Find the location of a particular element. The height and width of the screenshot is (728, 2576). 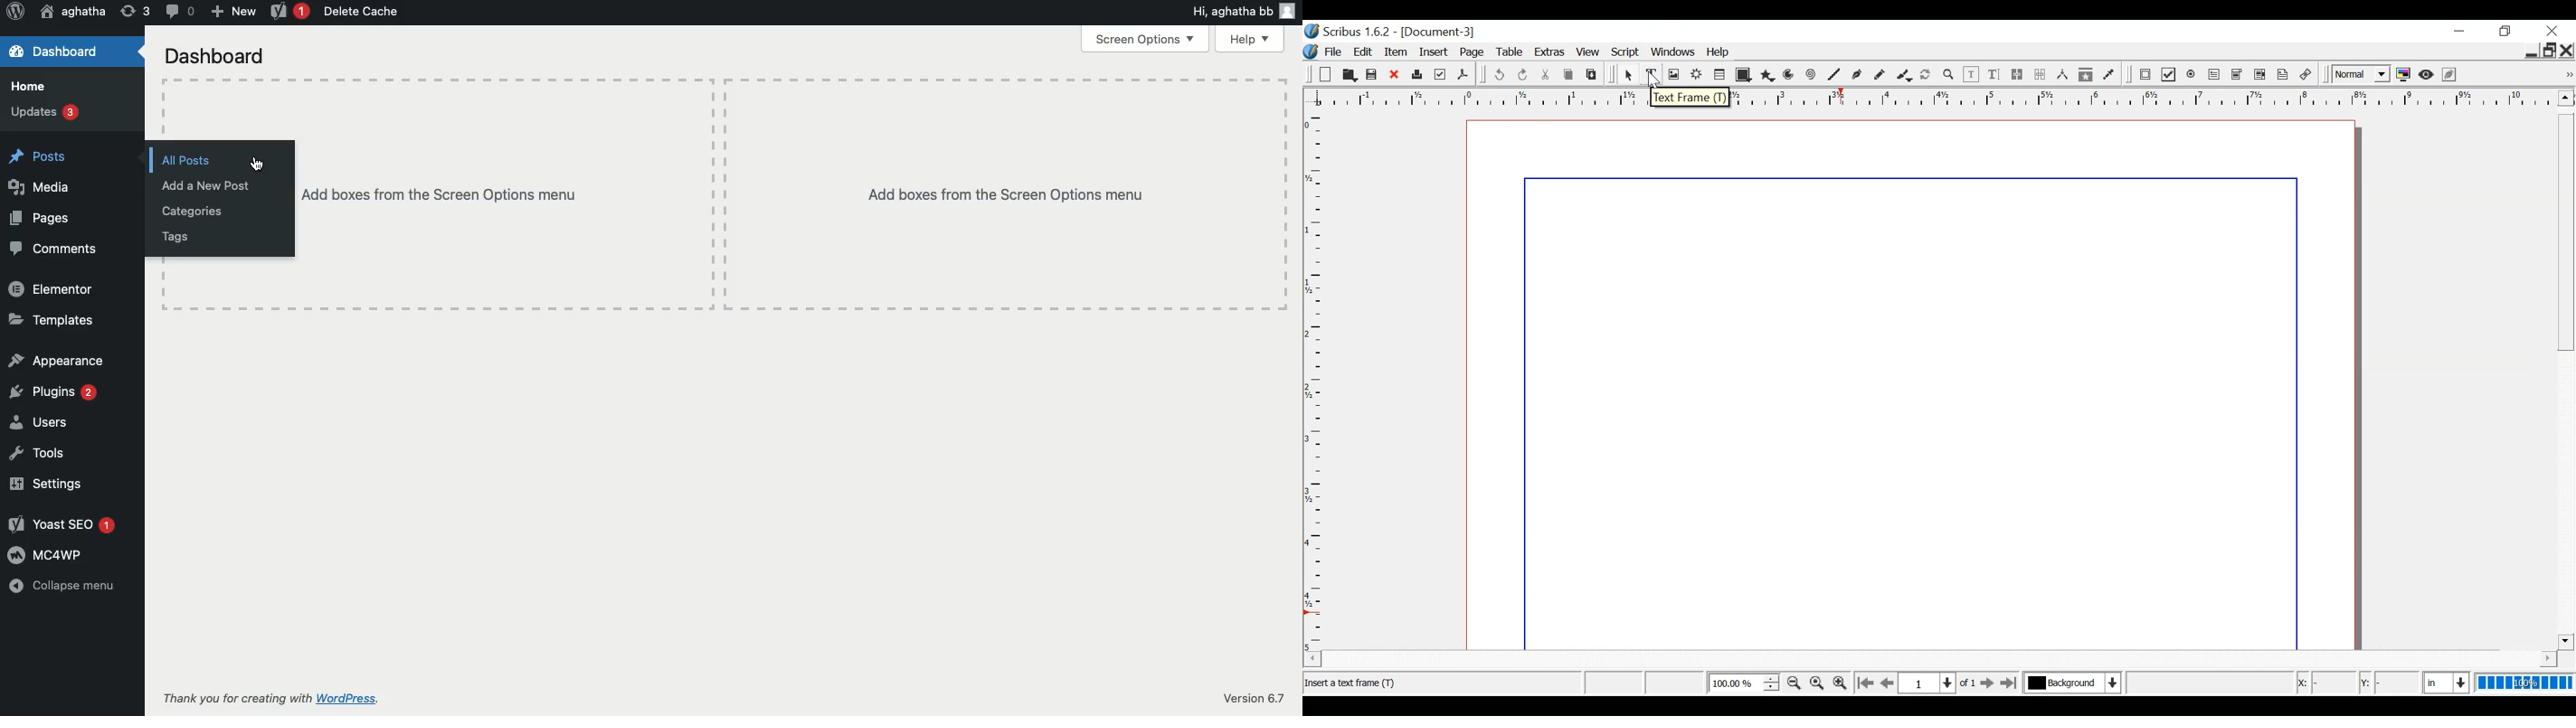

Select the image preview quality is located at coordinates (2362, 74).